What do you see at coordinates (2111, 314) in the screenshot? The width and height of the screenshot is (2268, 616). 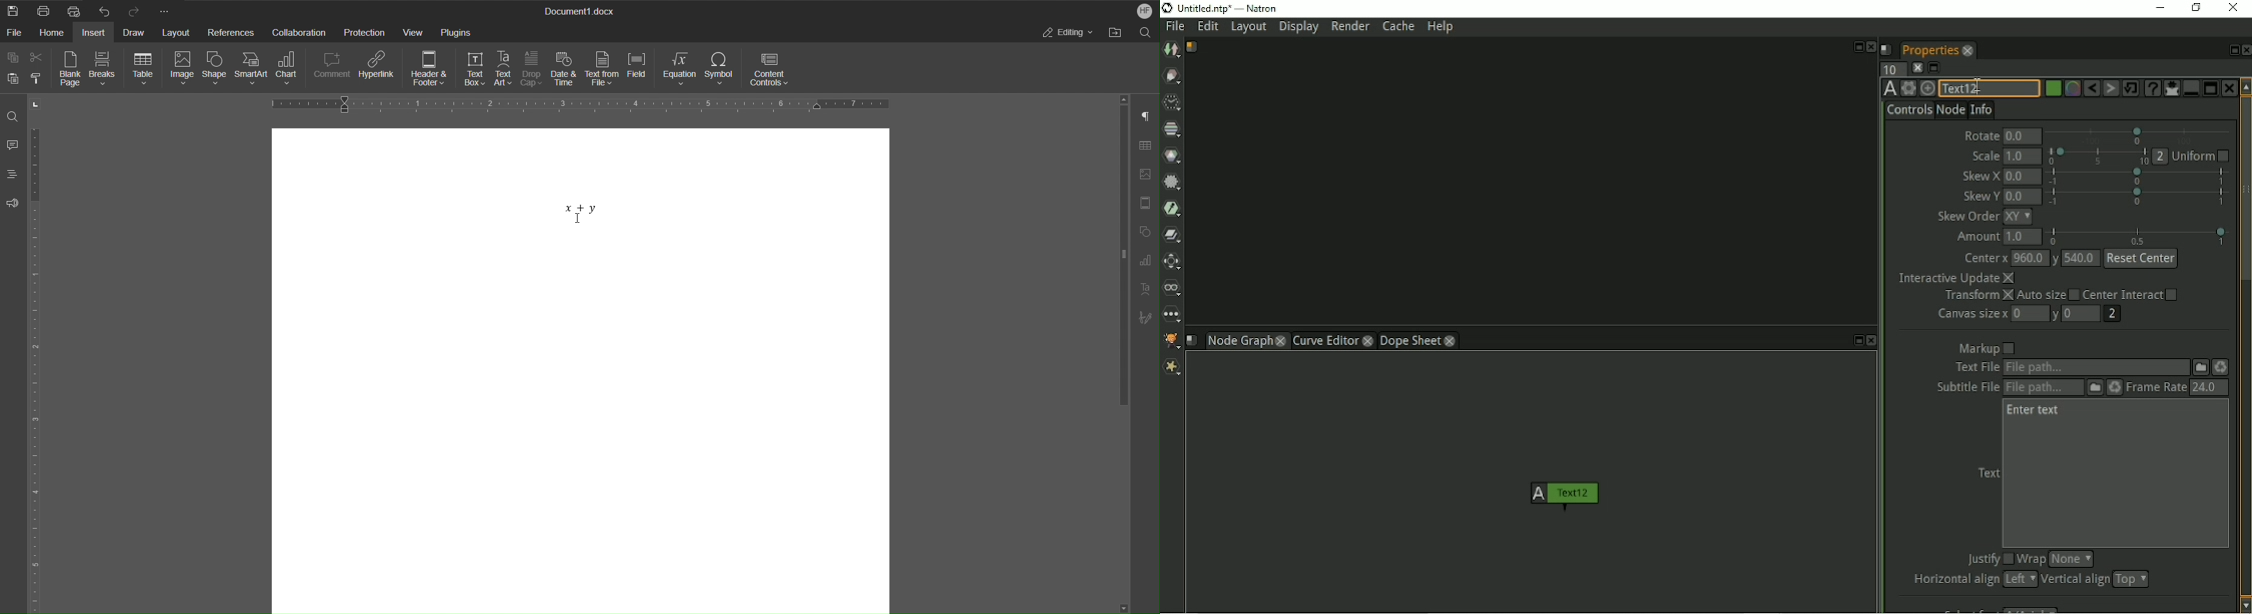 I see `2` at bounding box center [2111, 314].